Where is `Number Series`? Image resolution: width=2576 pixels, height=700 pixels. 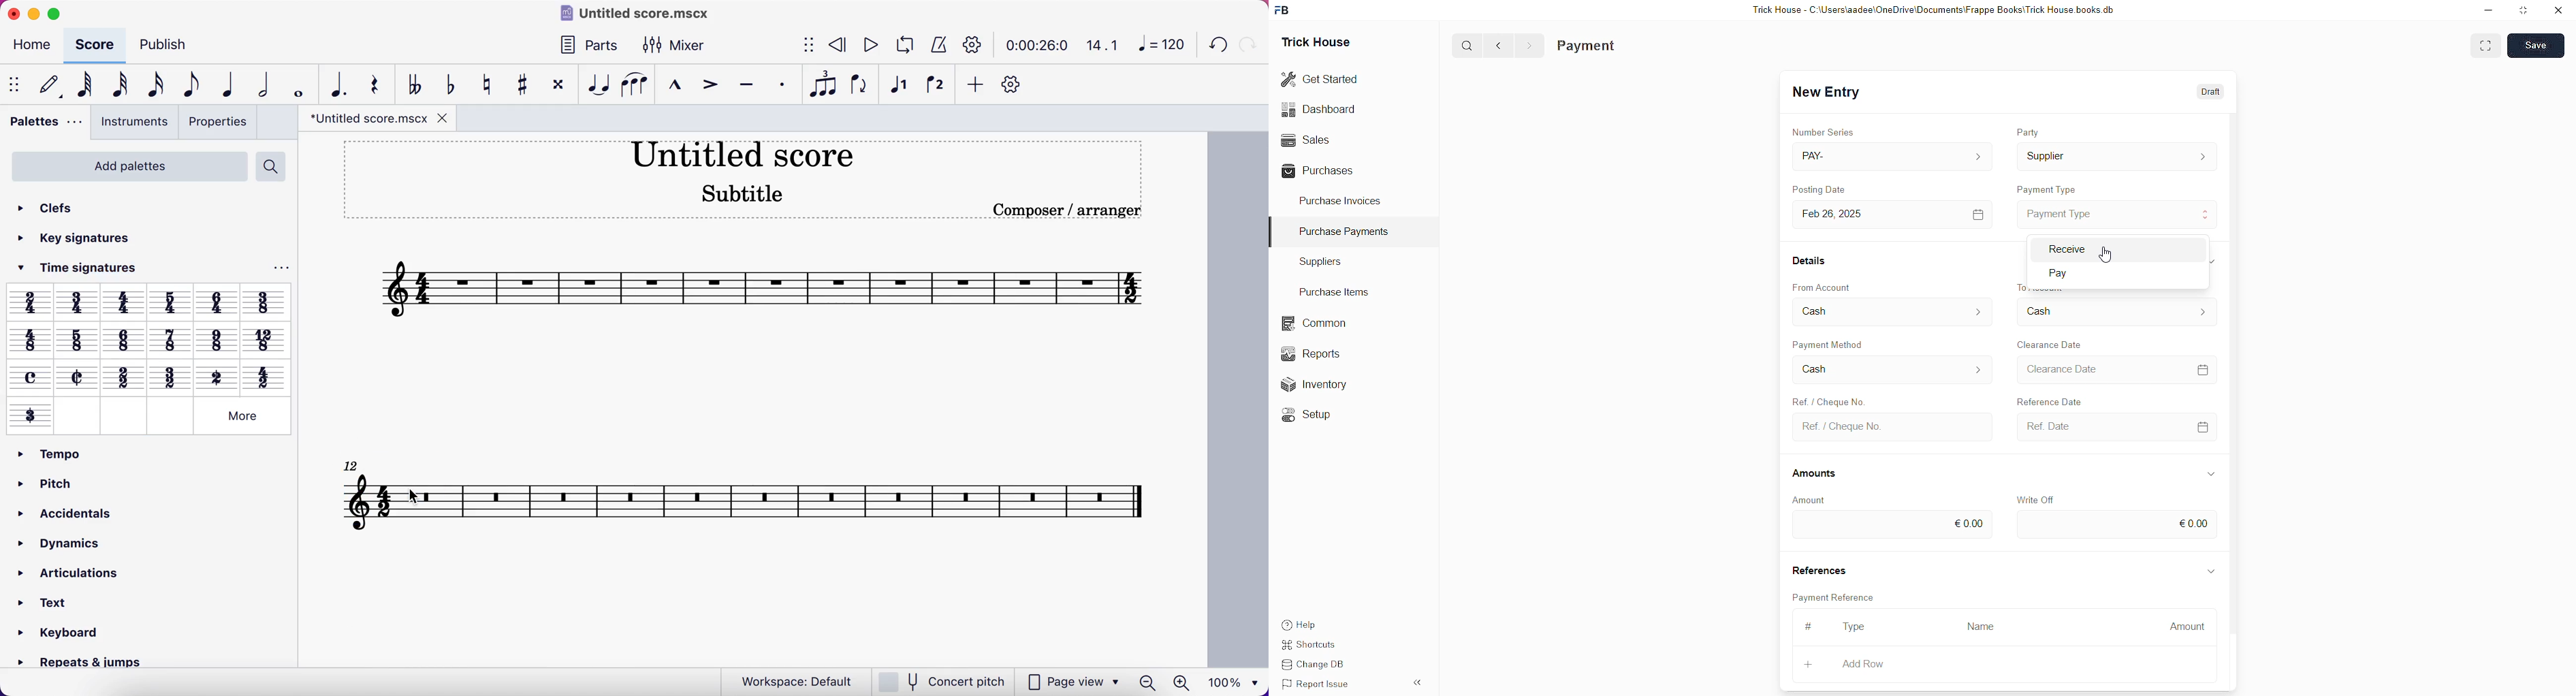 Number Series is located at coordinates (1823, 130).